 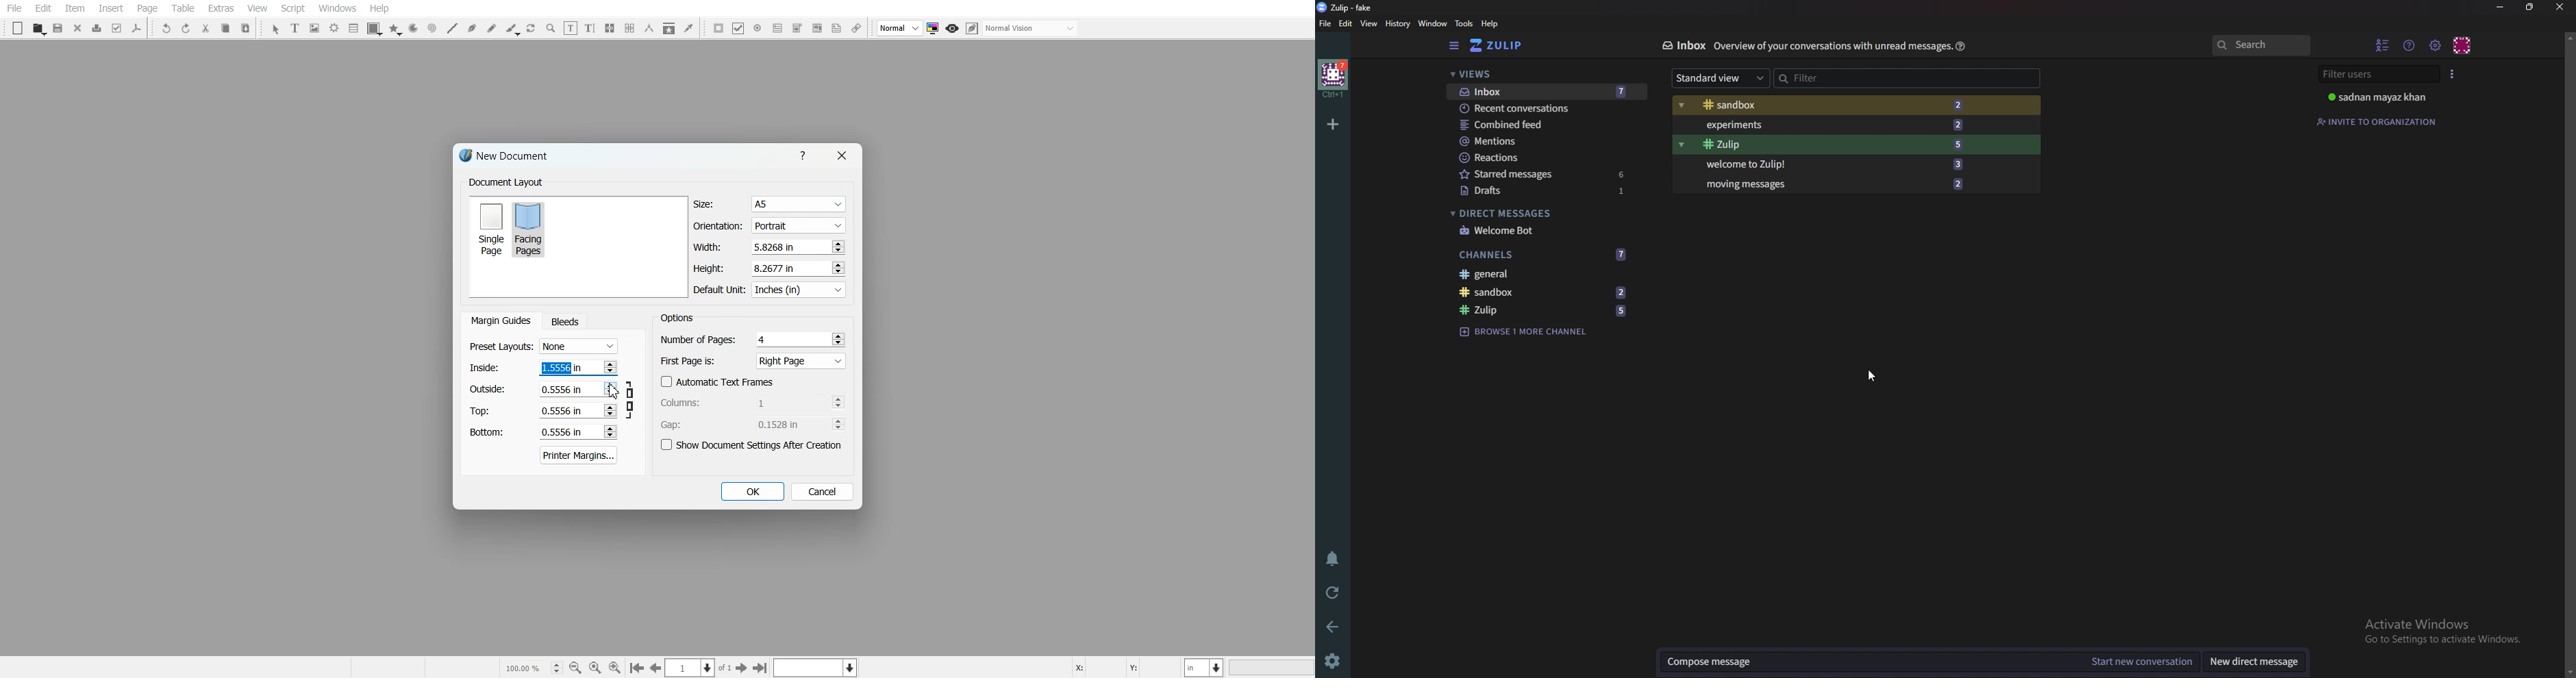 What do you see at coordinates (97, 28) in the screenshot?
I see `Print` at bounding box center [97, 28].